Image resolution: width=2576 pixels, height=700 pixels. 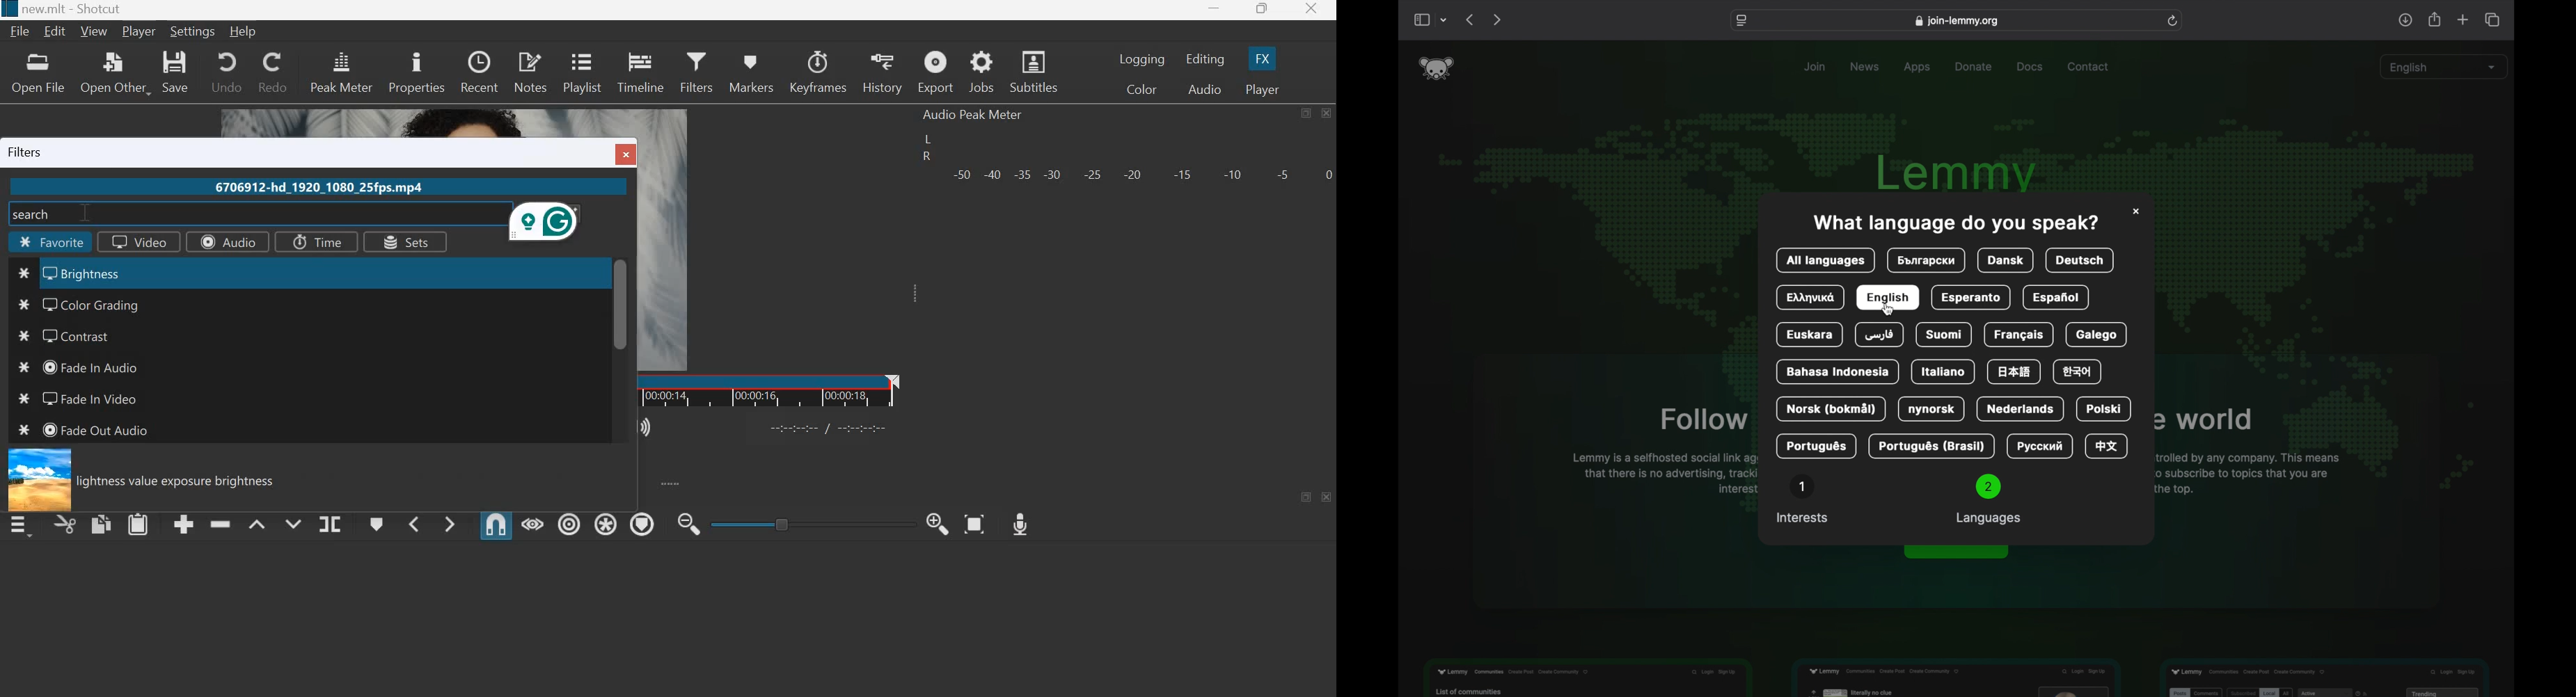 What do you see at coordinates (82, 336) in the screenshot?
I see `Contrast` at bounding box center [82, 336].